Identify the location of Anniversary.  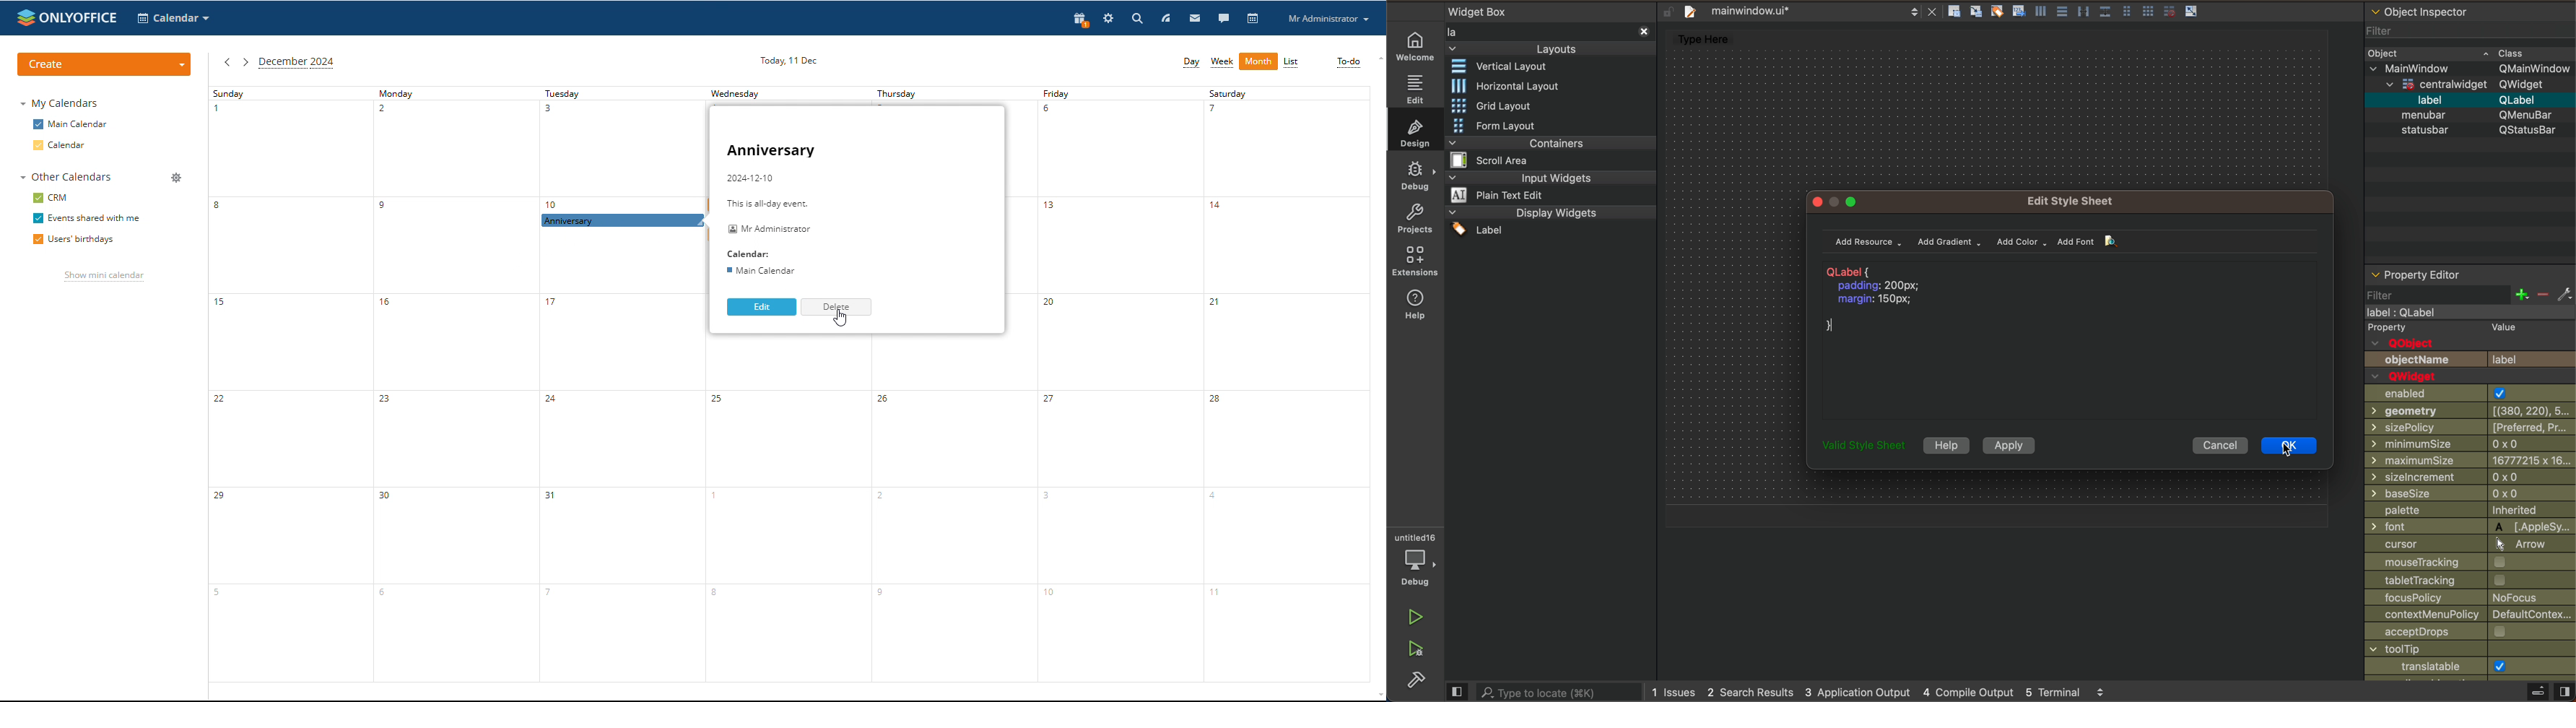
(773, 150).